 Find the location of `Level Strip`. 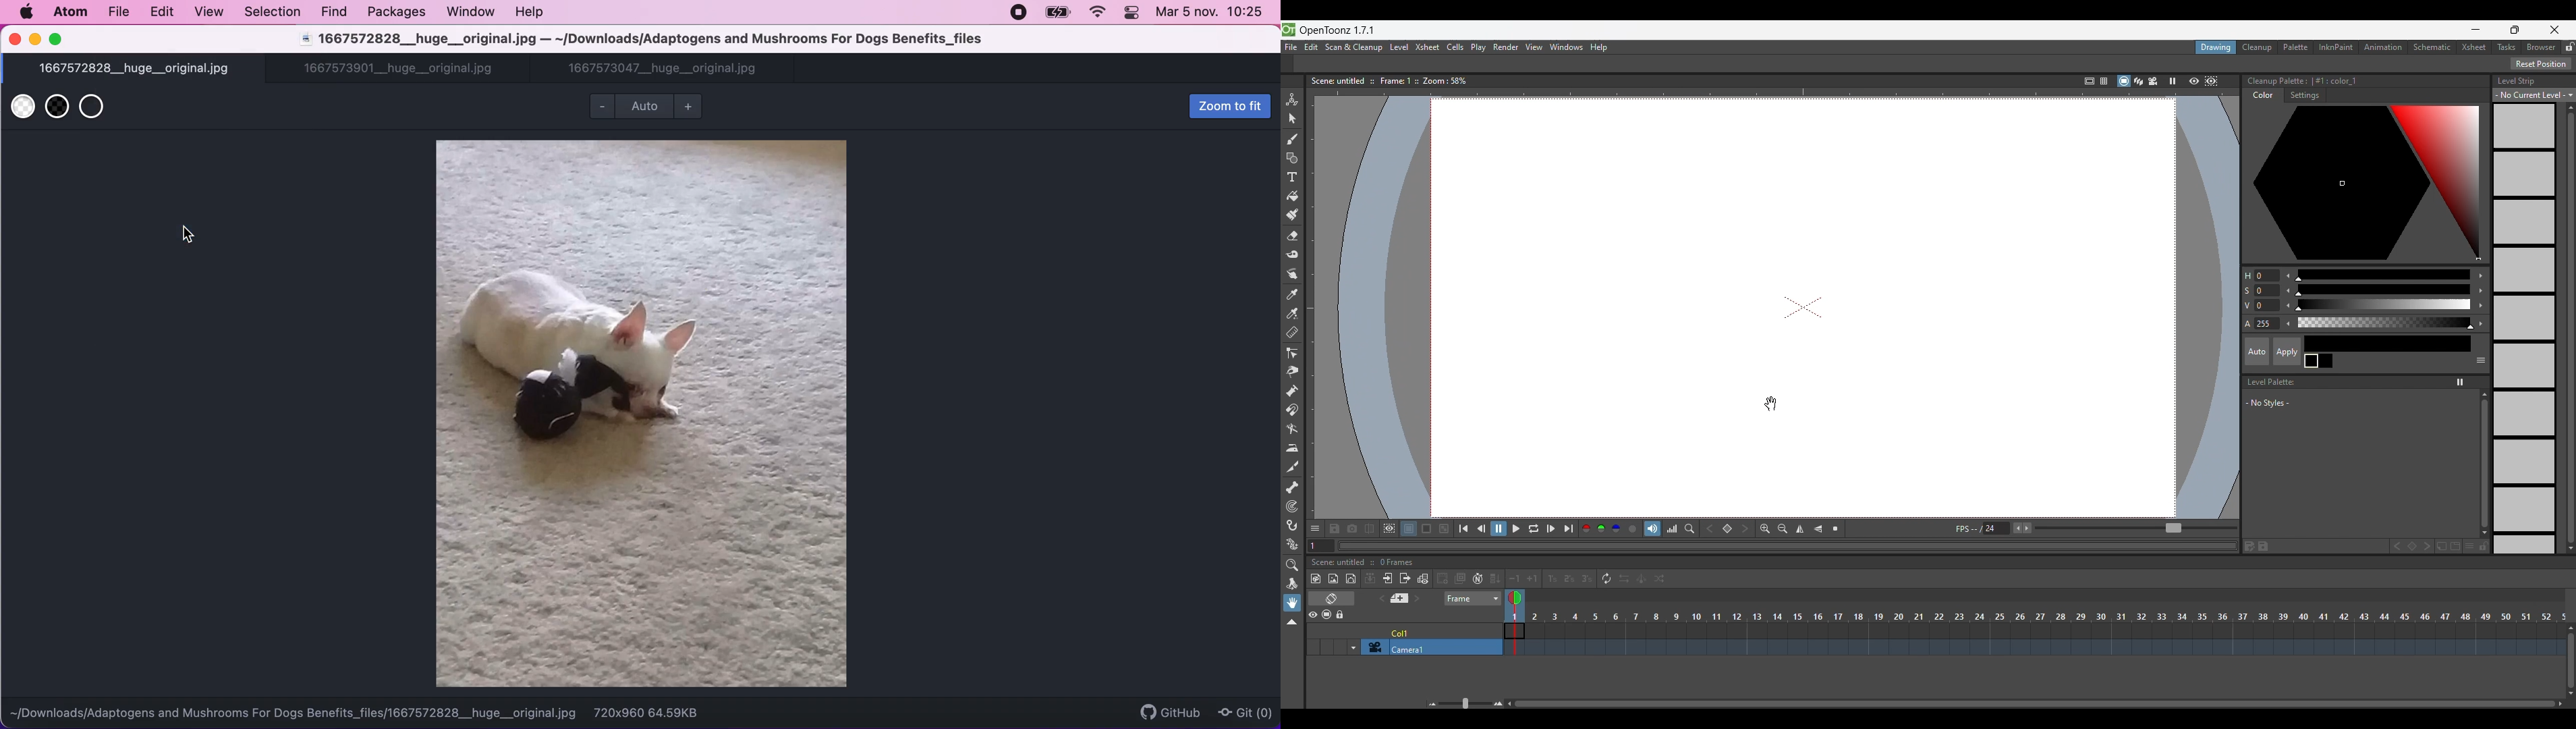

Level Strip is located at coordinates (2523, 79).